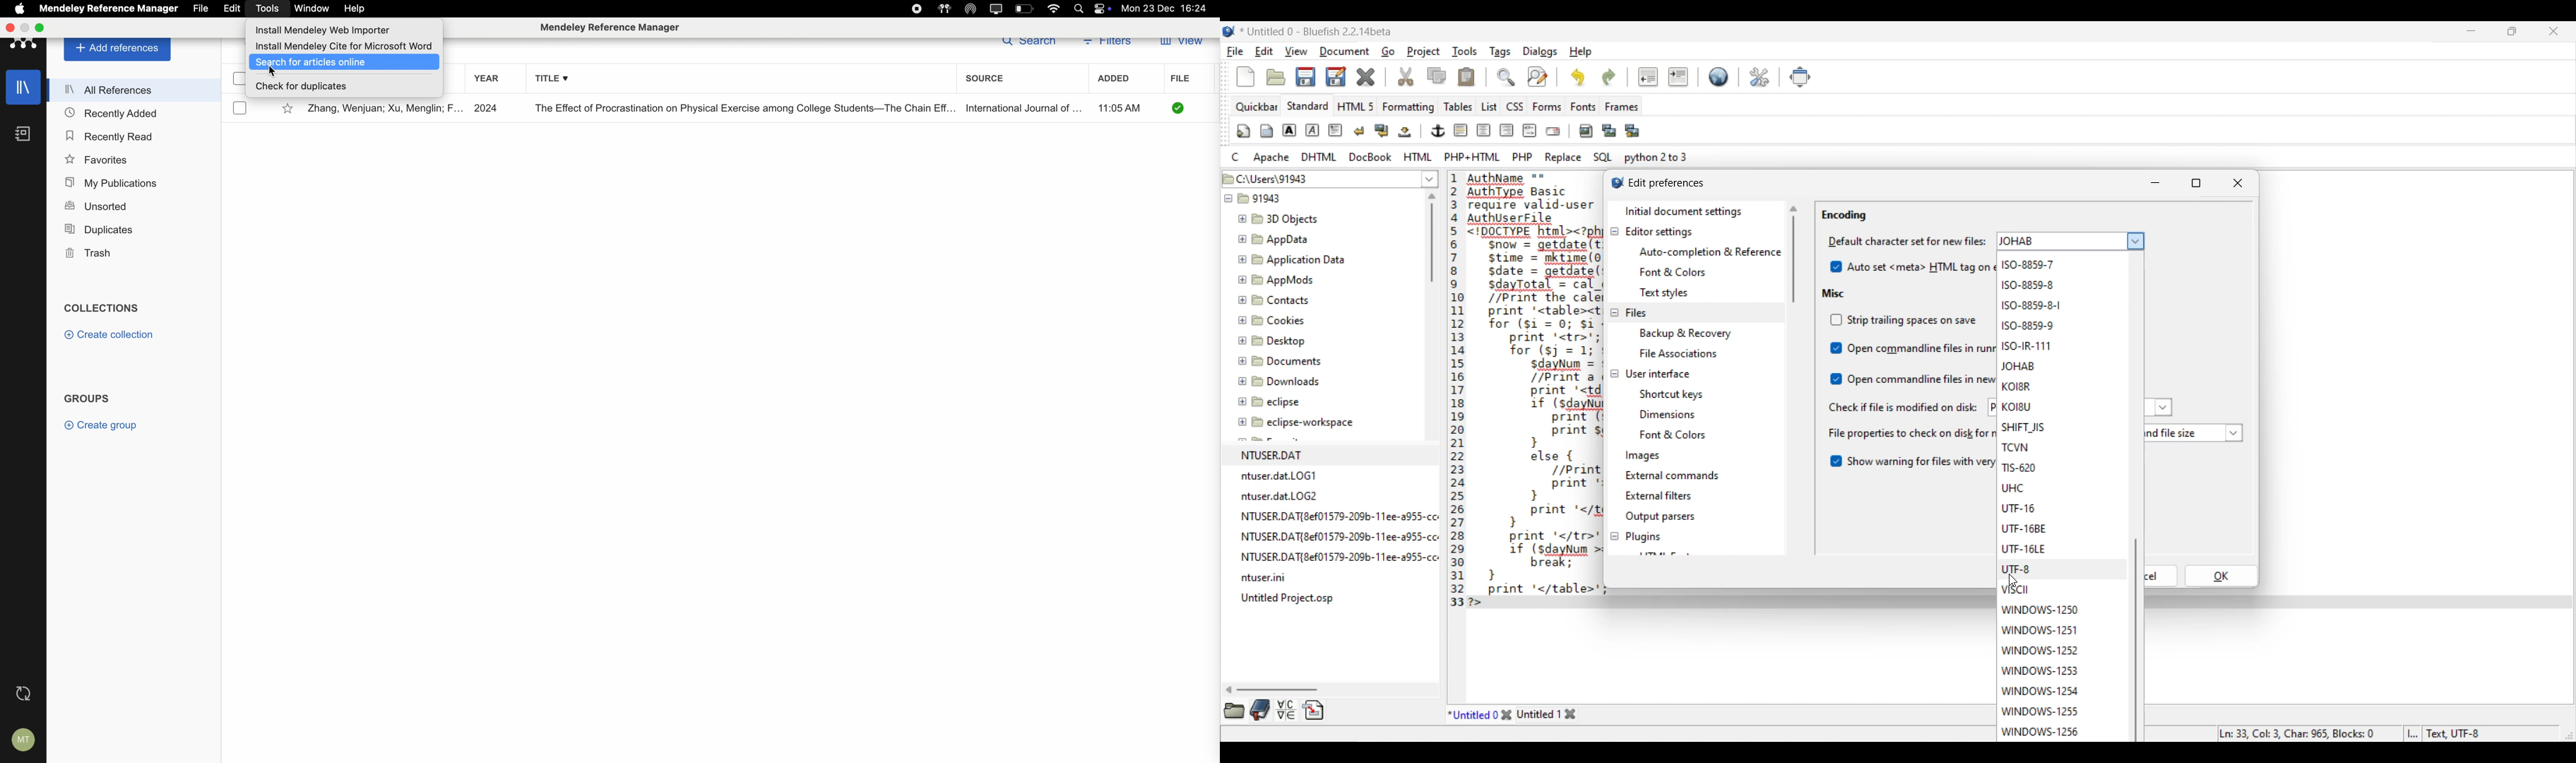 The image size is (2576, 784). I want to click on Images, so click(1644, 456).